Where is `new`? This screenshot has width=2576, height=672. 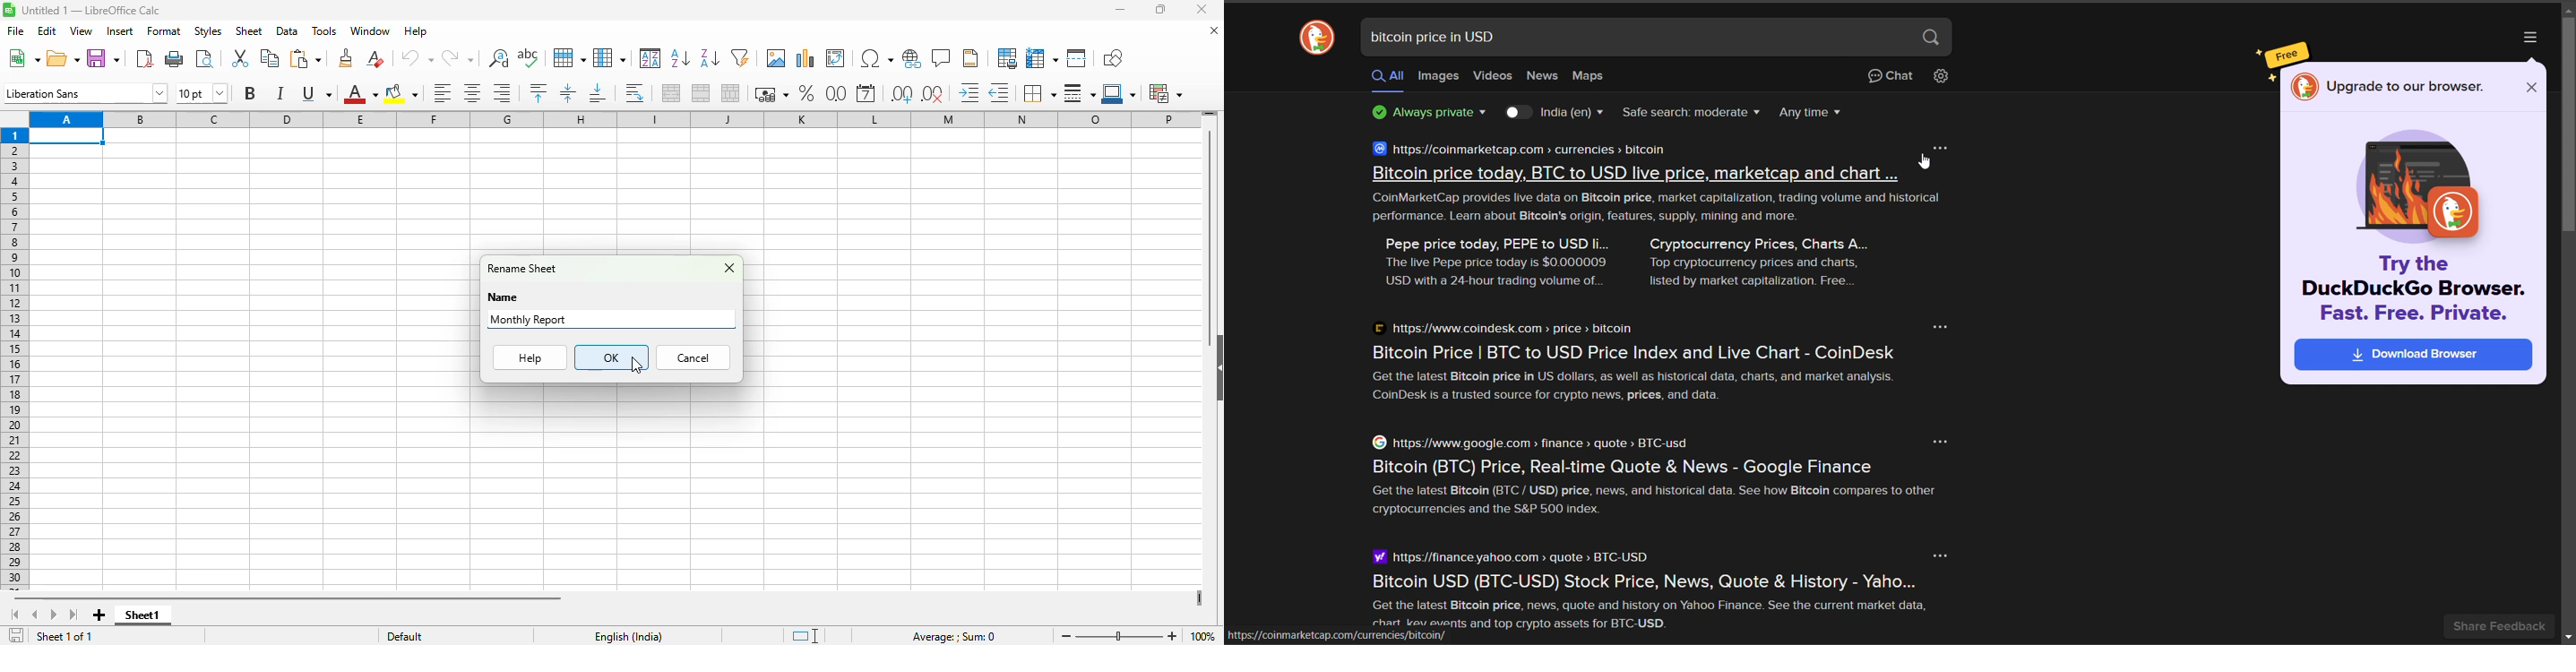
new is located at coordinates (23, 58).